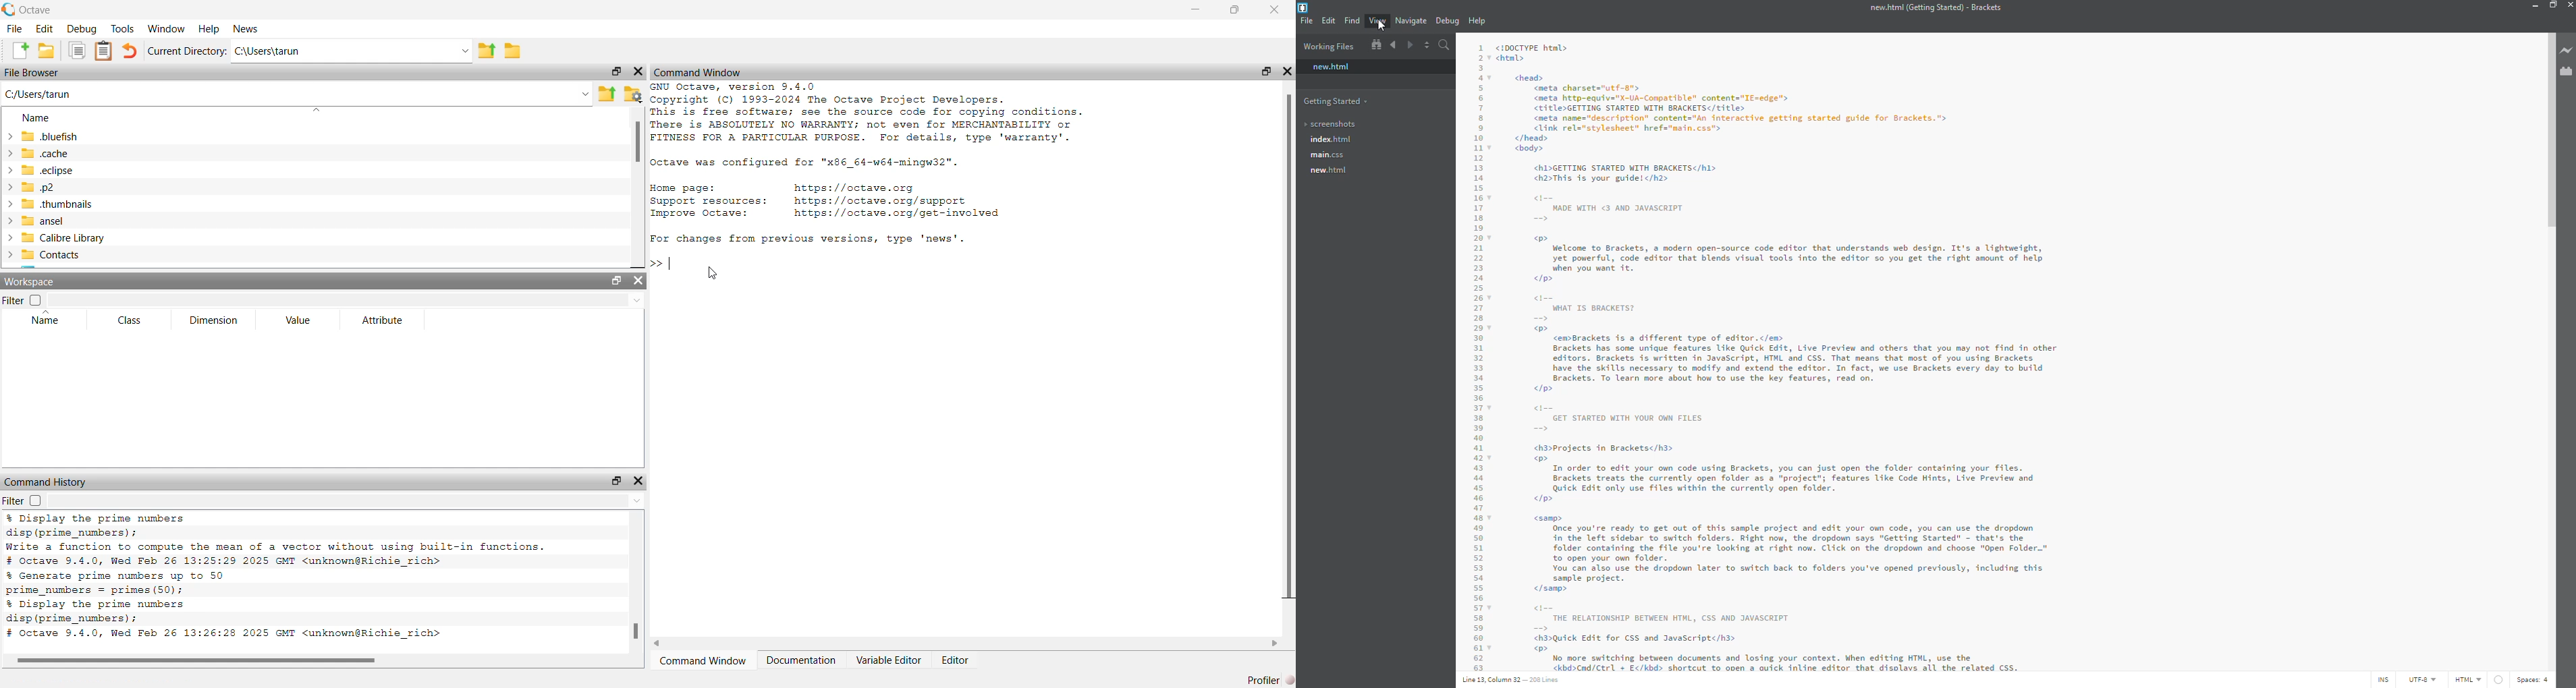  I want to click on scroll right, so click(1276, 643).